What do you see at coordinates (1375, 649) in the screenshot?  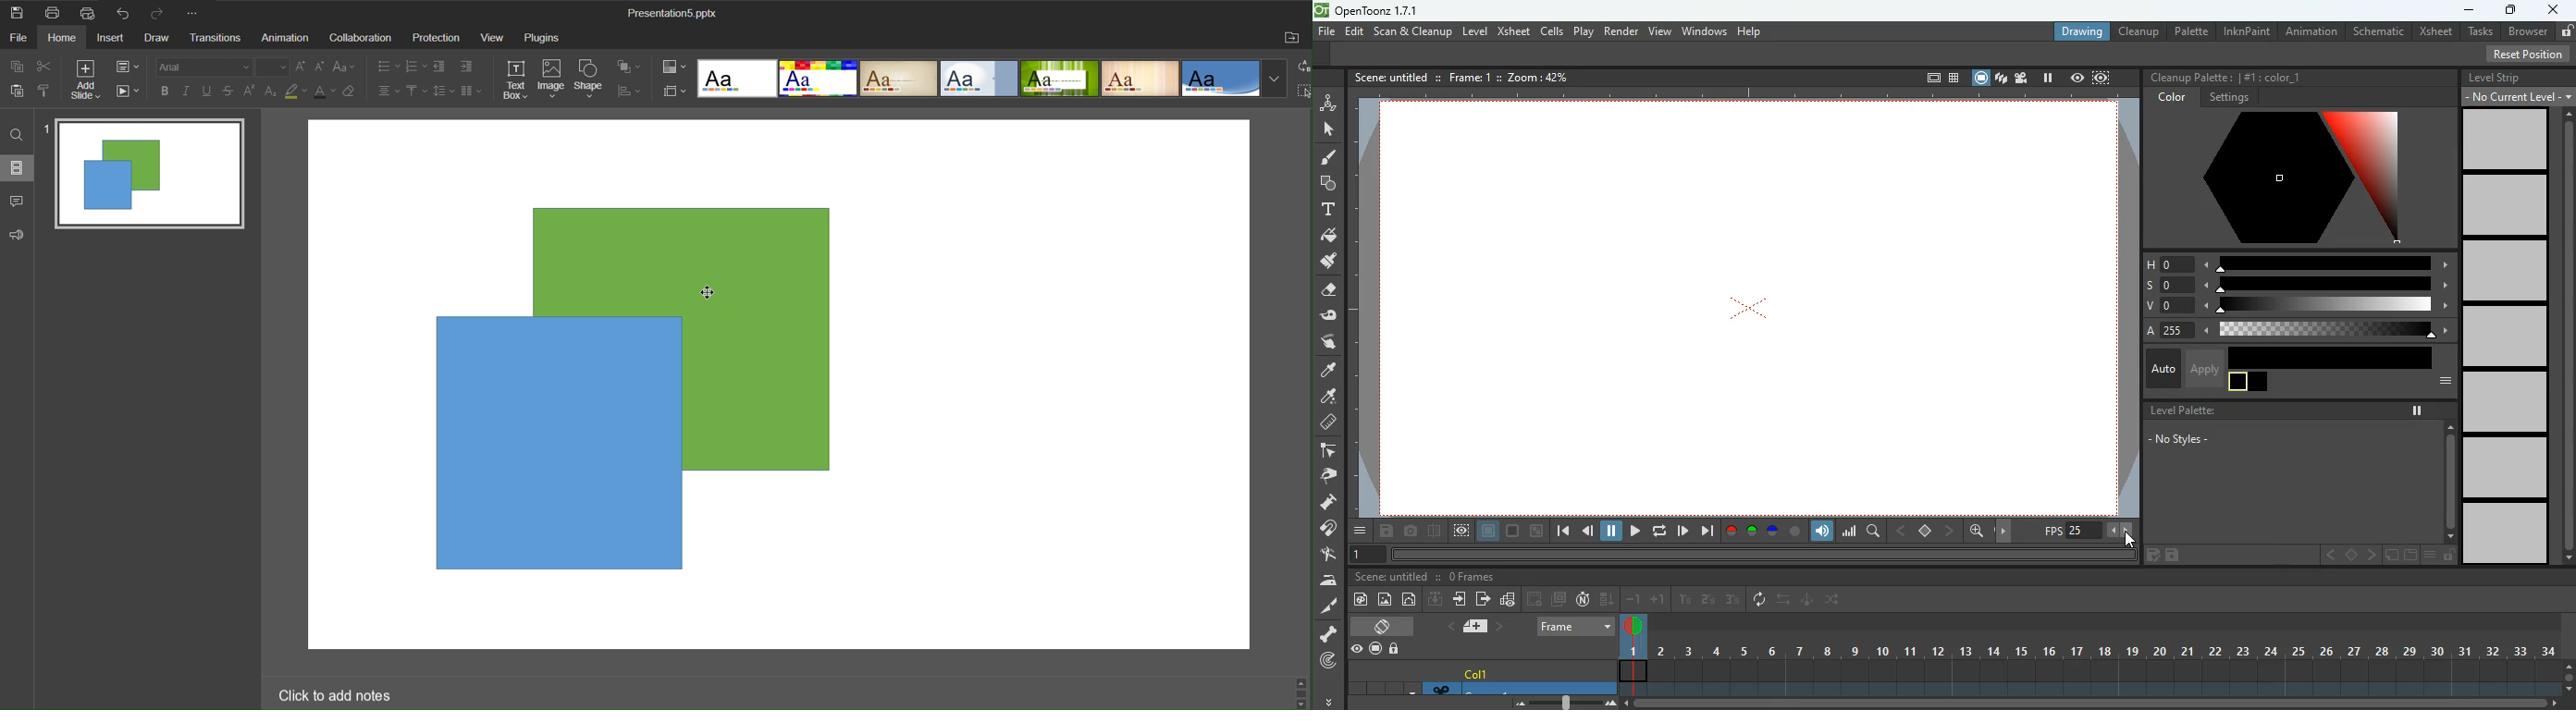 I see `record` at bounding box center [1375, 649].